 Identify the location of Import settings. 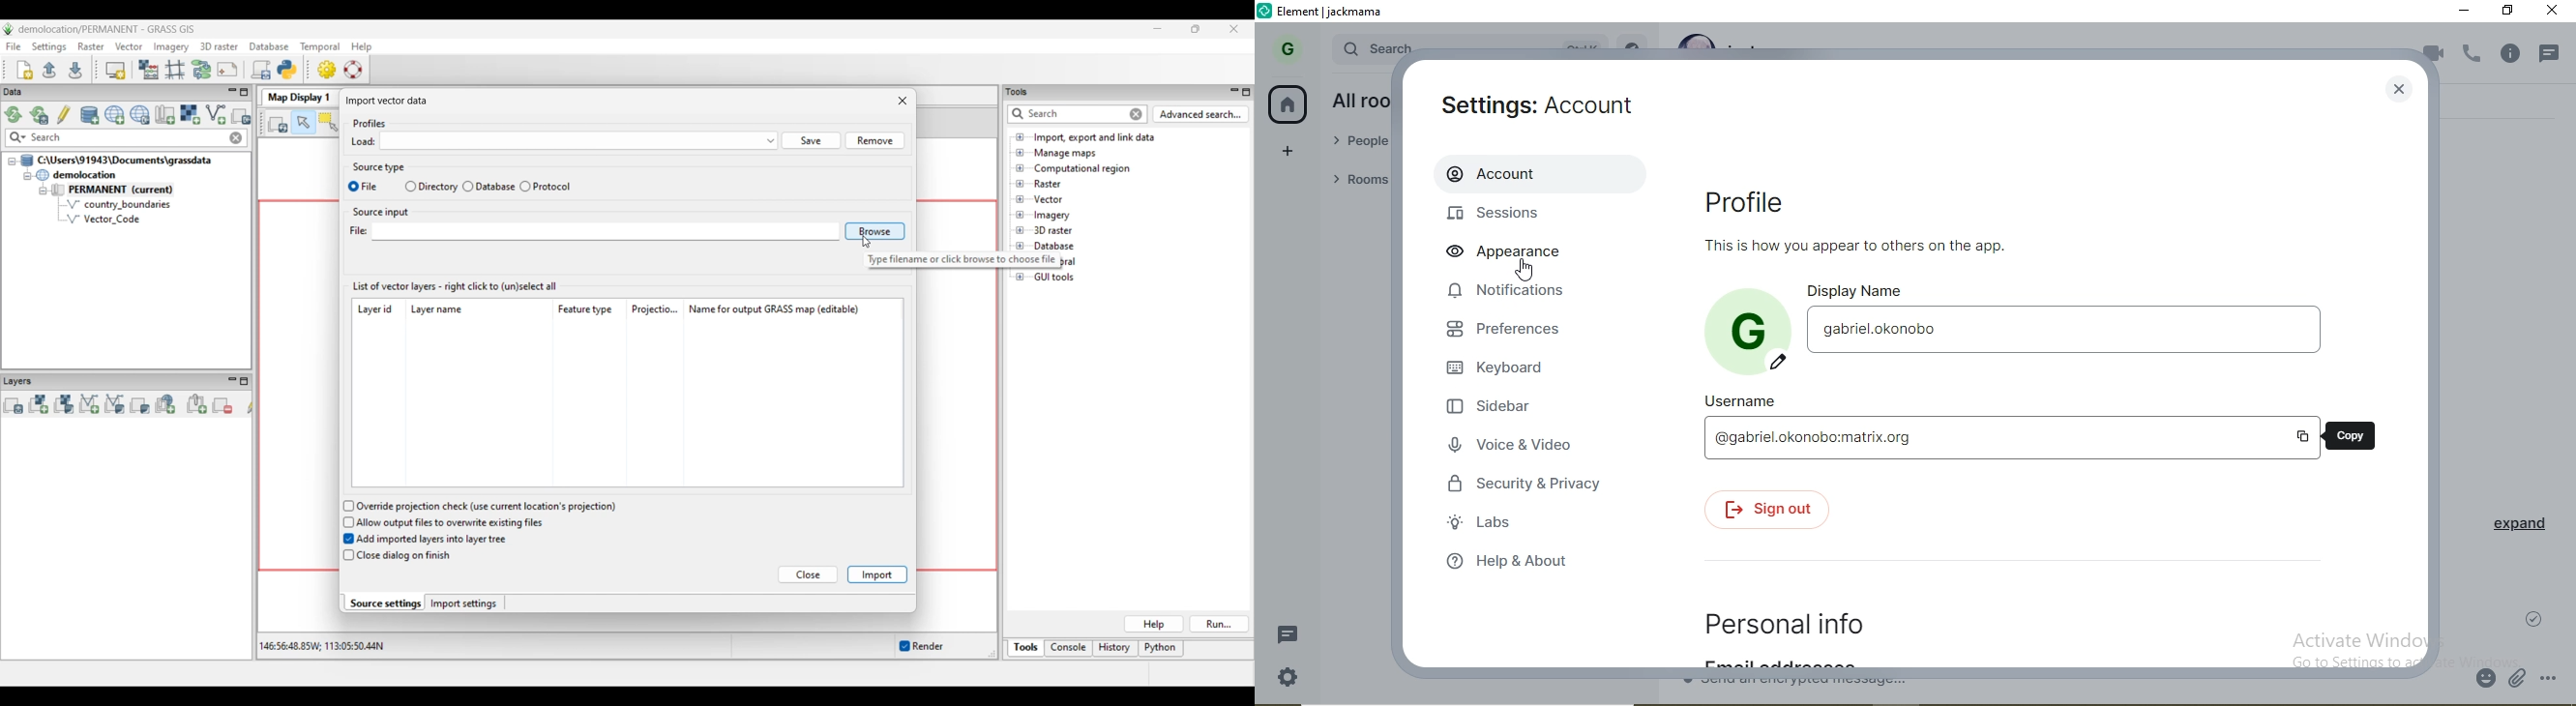
(464, 603).